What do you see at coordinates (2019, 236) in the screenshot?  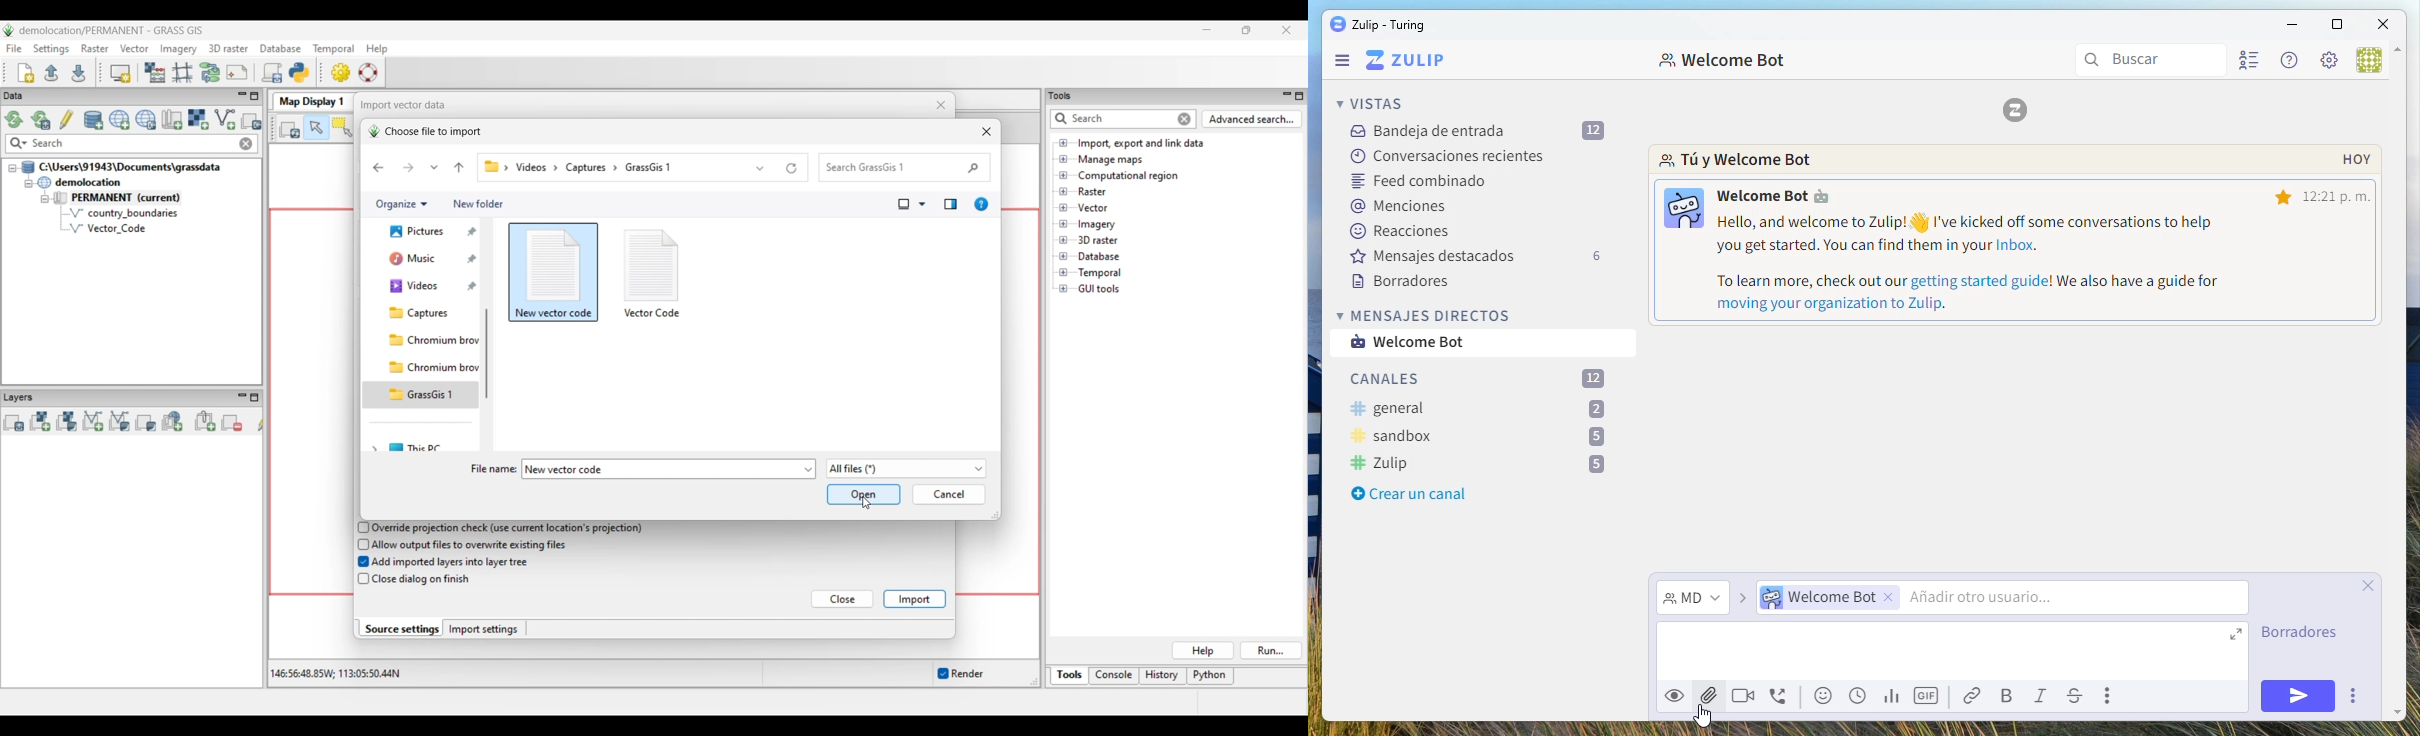 I see `new messages` at bounding box center [2019, 236].